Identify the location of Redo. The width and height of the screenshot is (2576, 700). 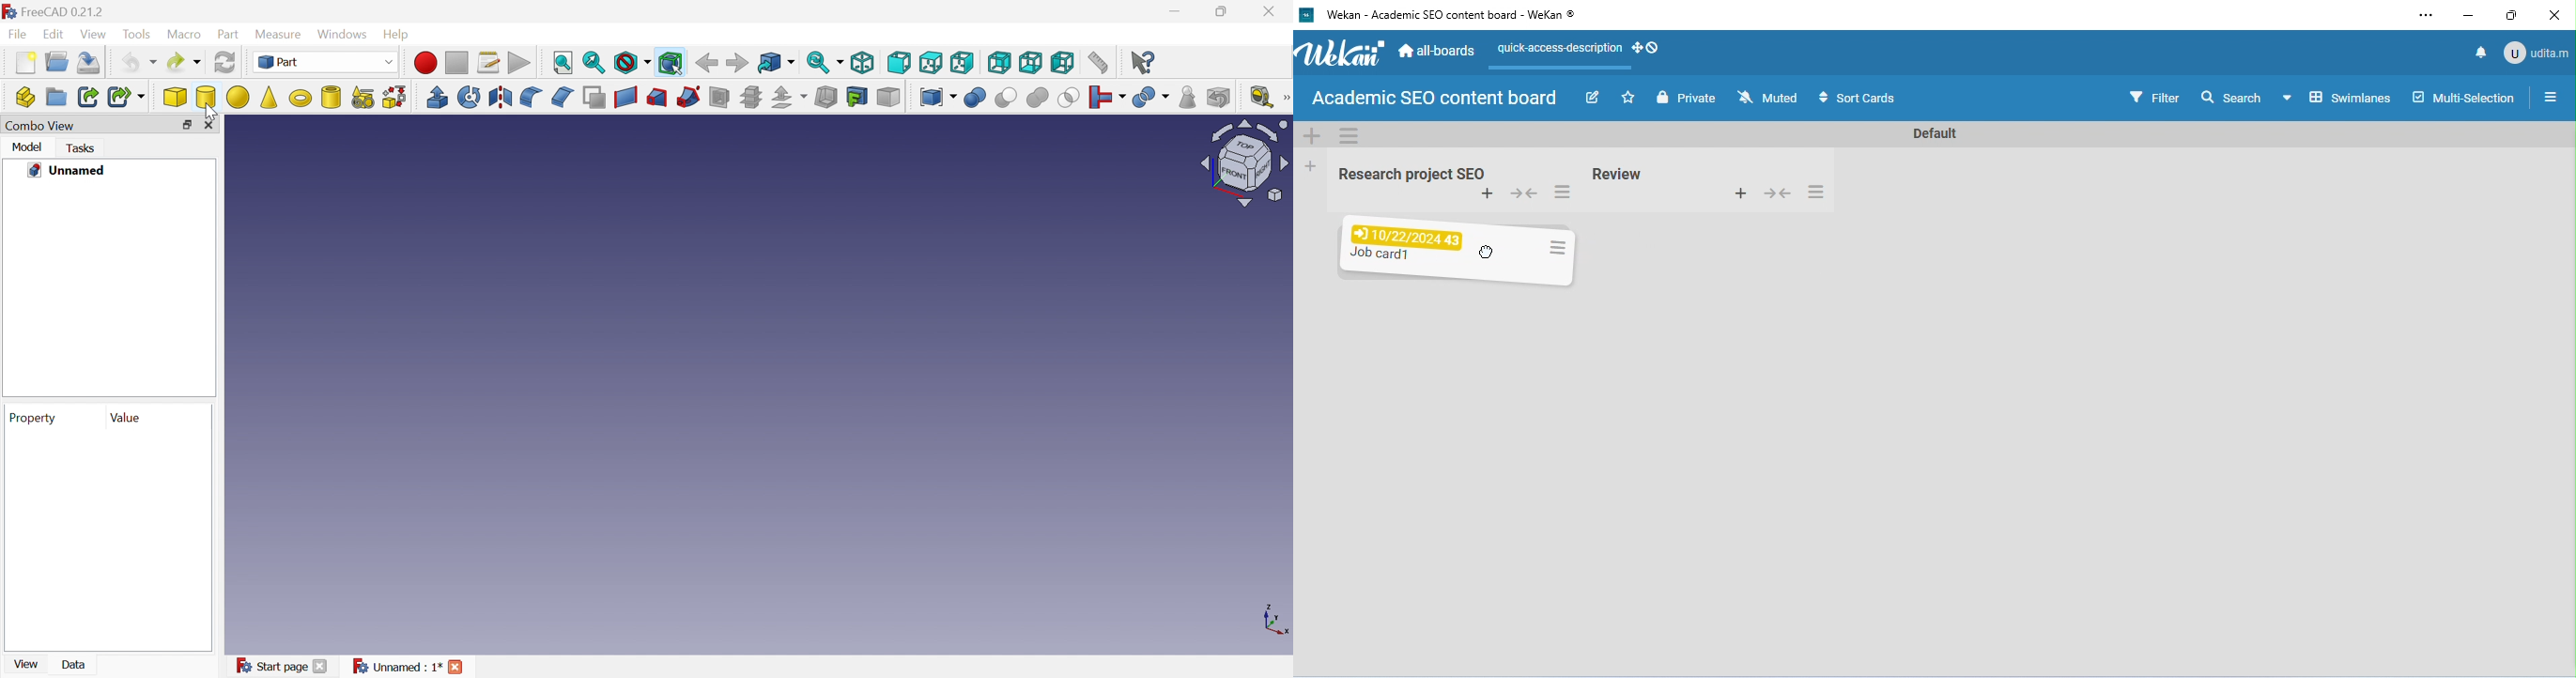
(183, 63).